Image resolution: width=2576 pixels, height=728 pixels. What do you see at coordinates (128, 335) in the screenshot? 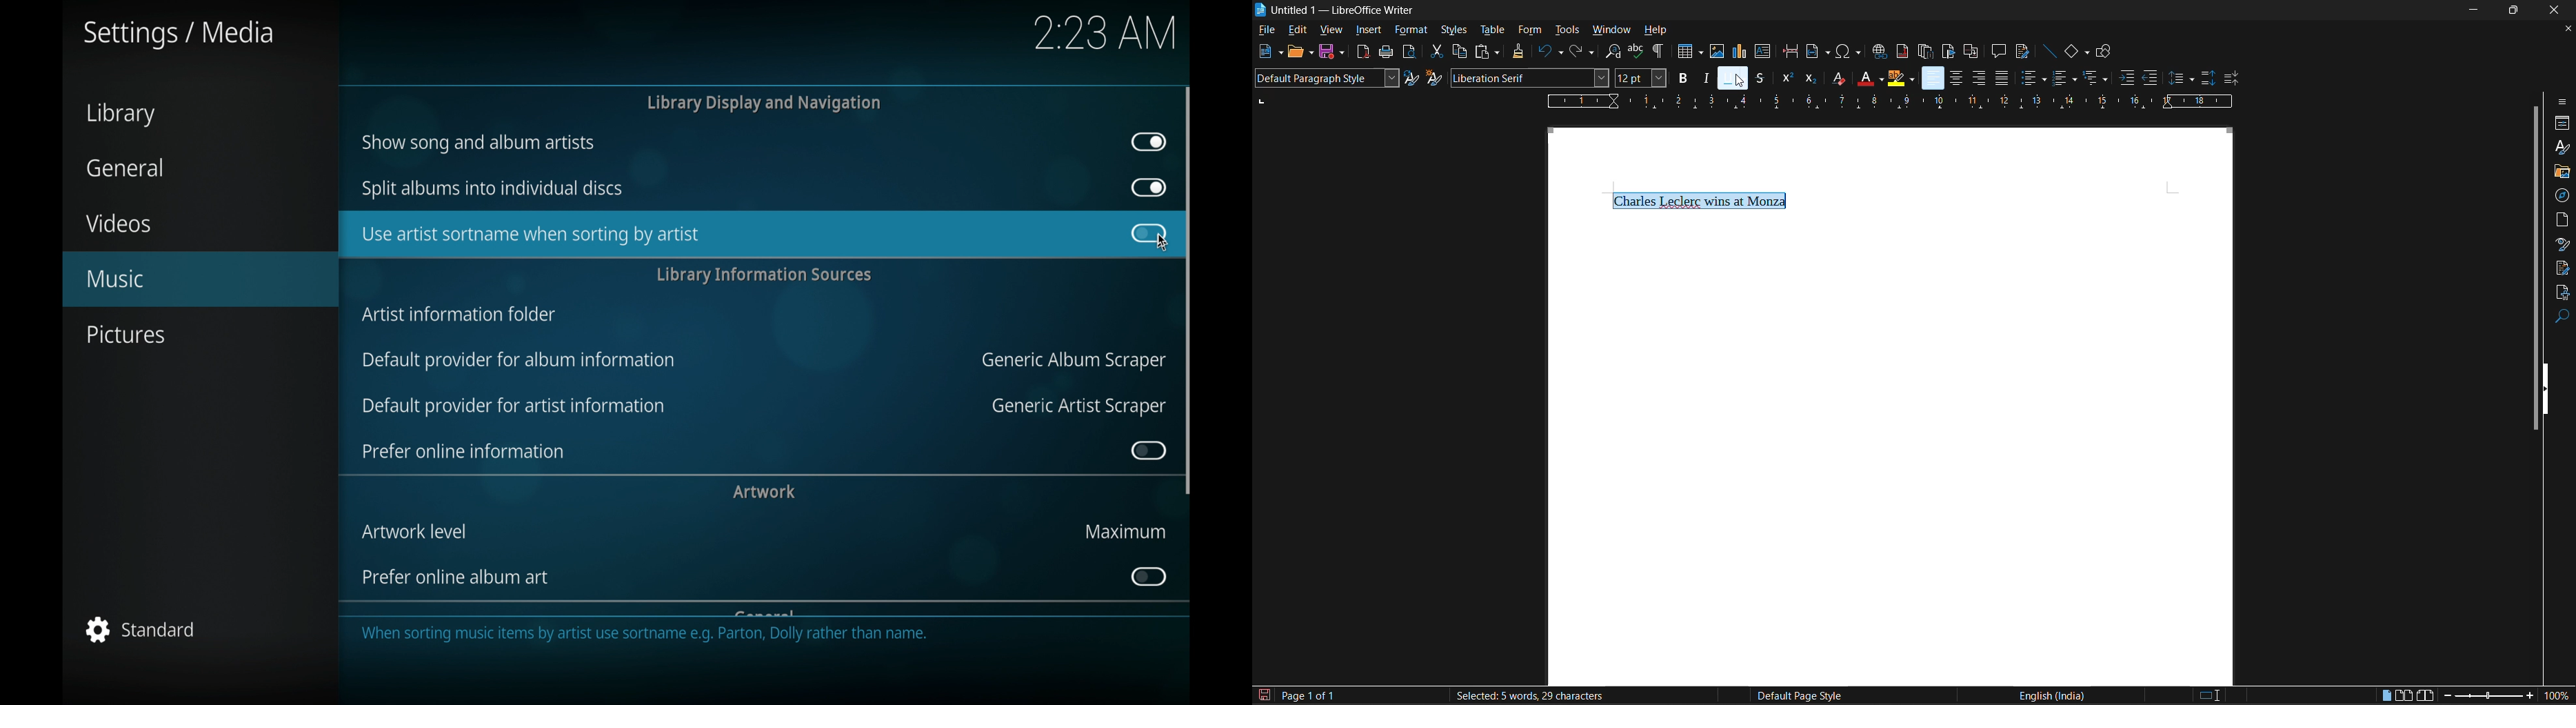
I see `pictures` at bounding box center [128, 335].